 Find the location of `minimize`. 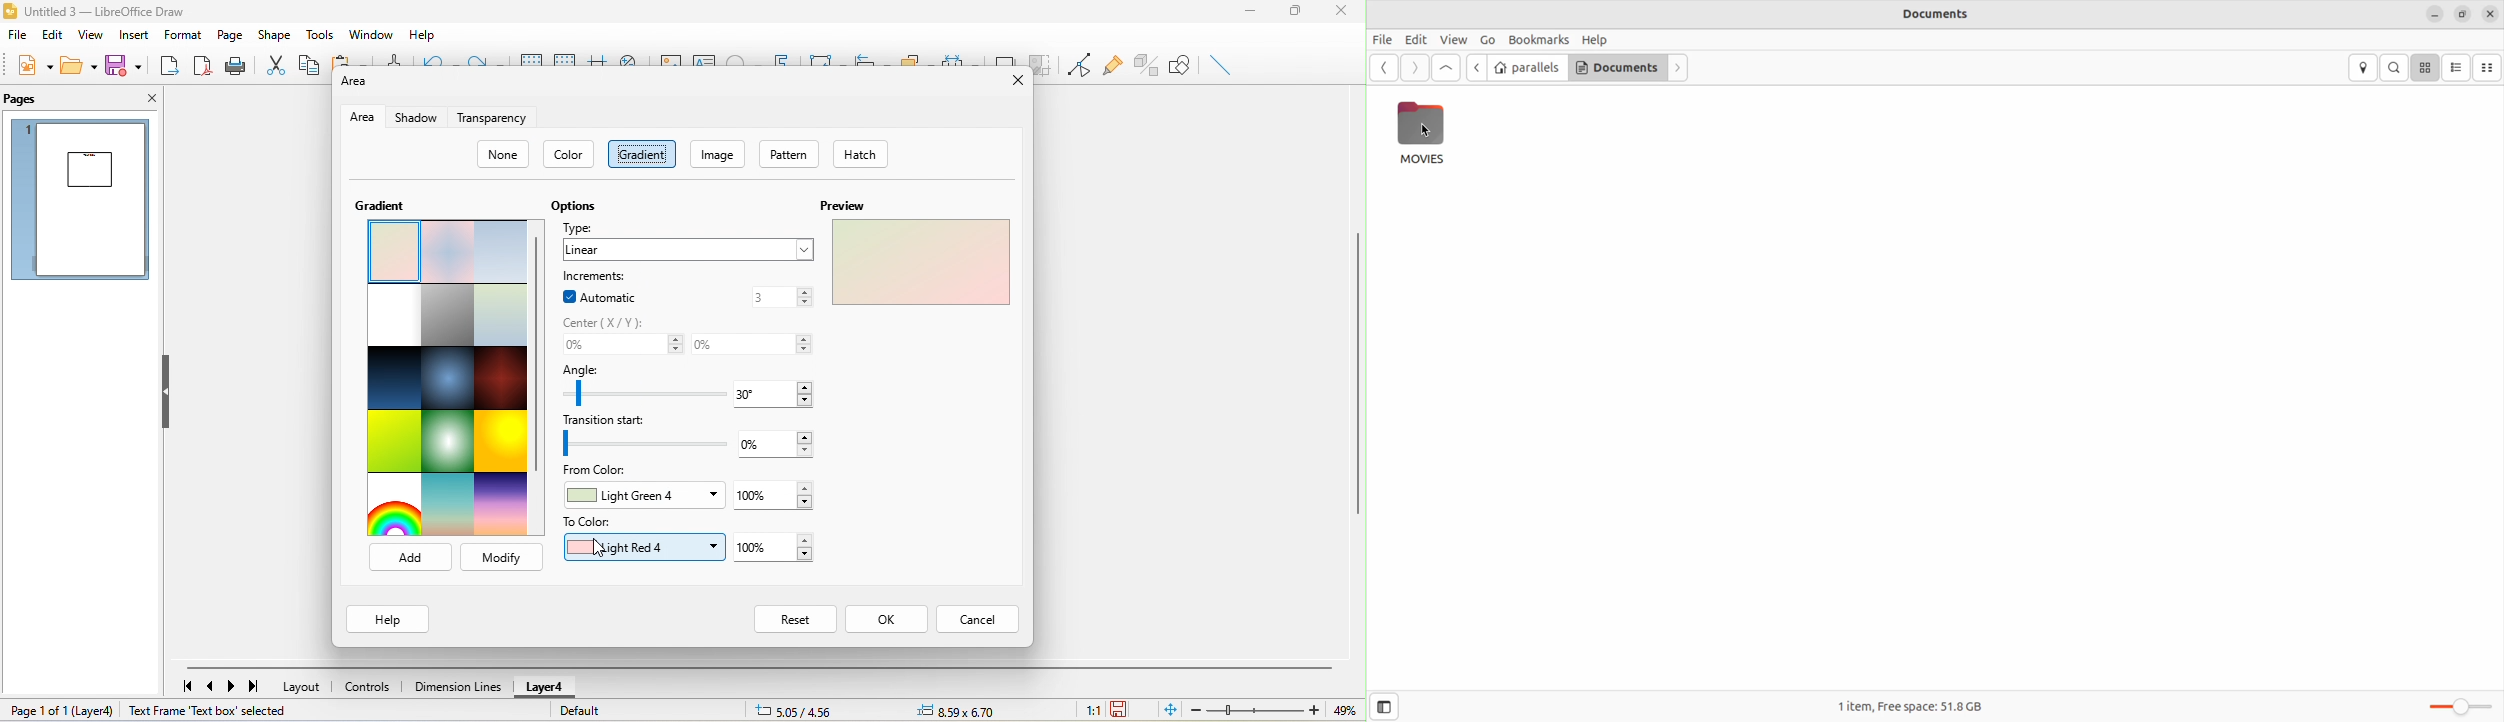

minimize is located at coordinates (1253, 11).